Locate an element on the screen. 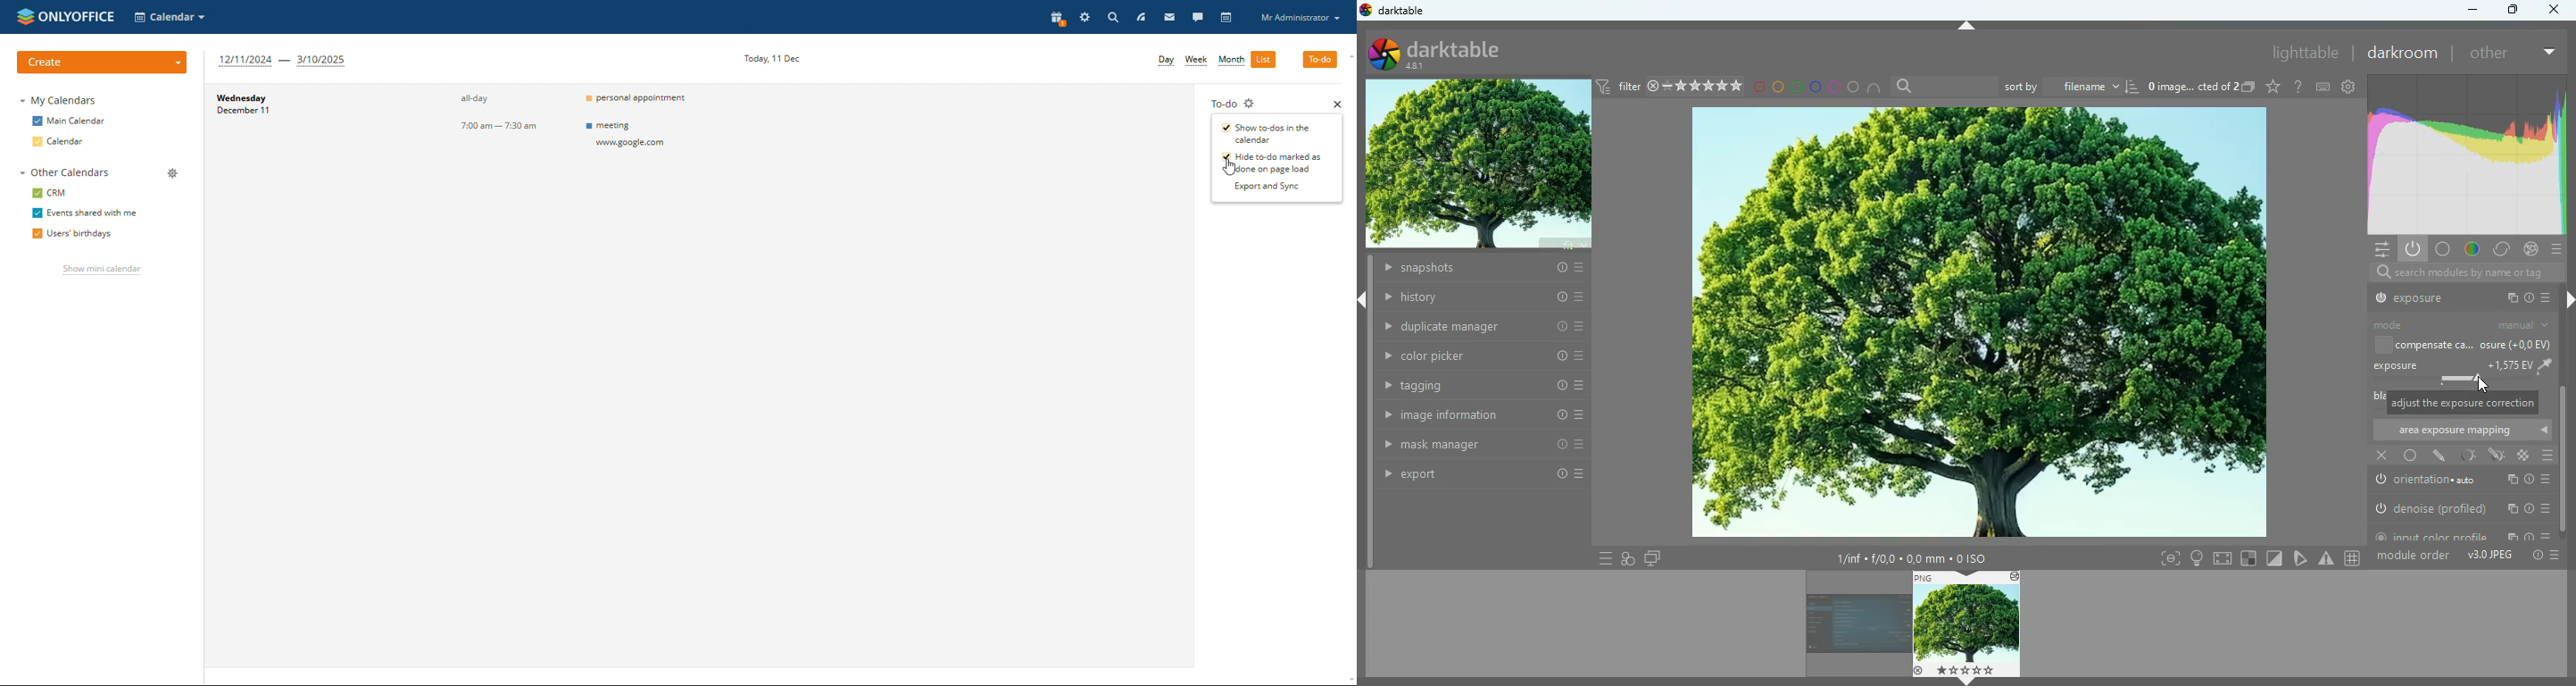  other is located at coordinates (2490, 54).